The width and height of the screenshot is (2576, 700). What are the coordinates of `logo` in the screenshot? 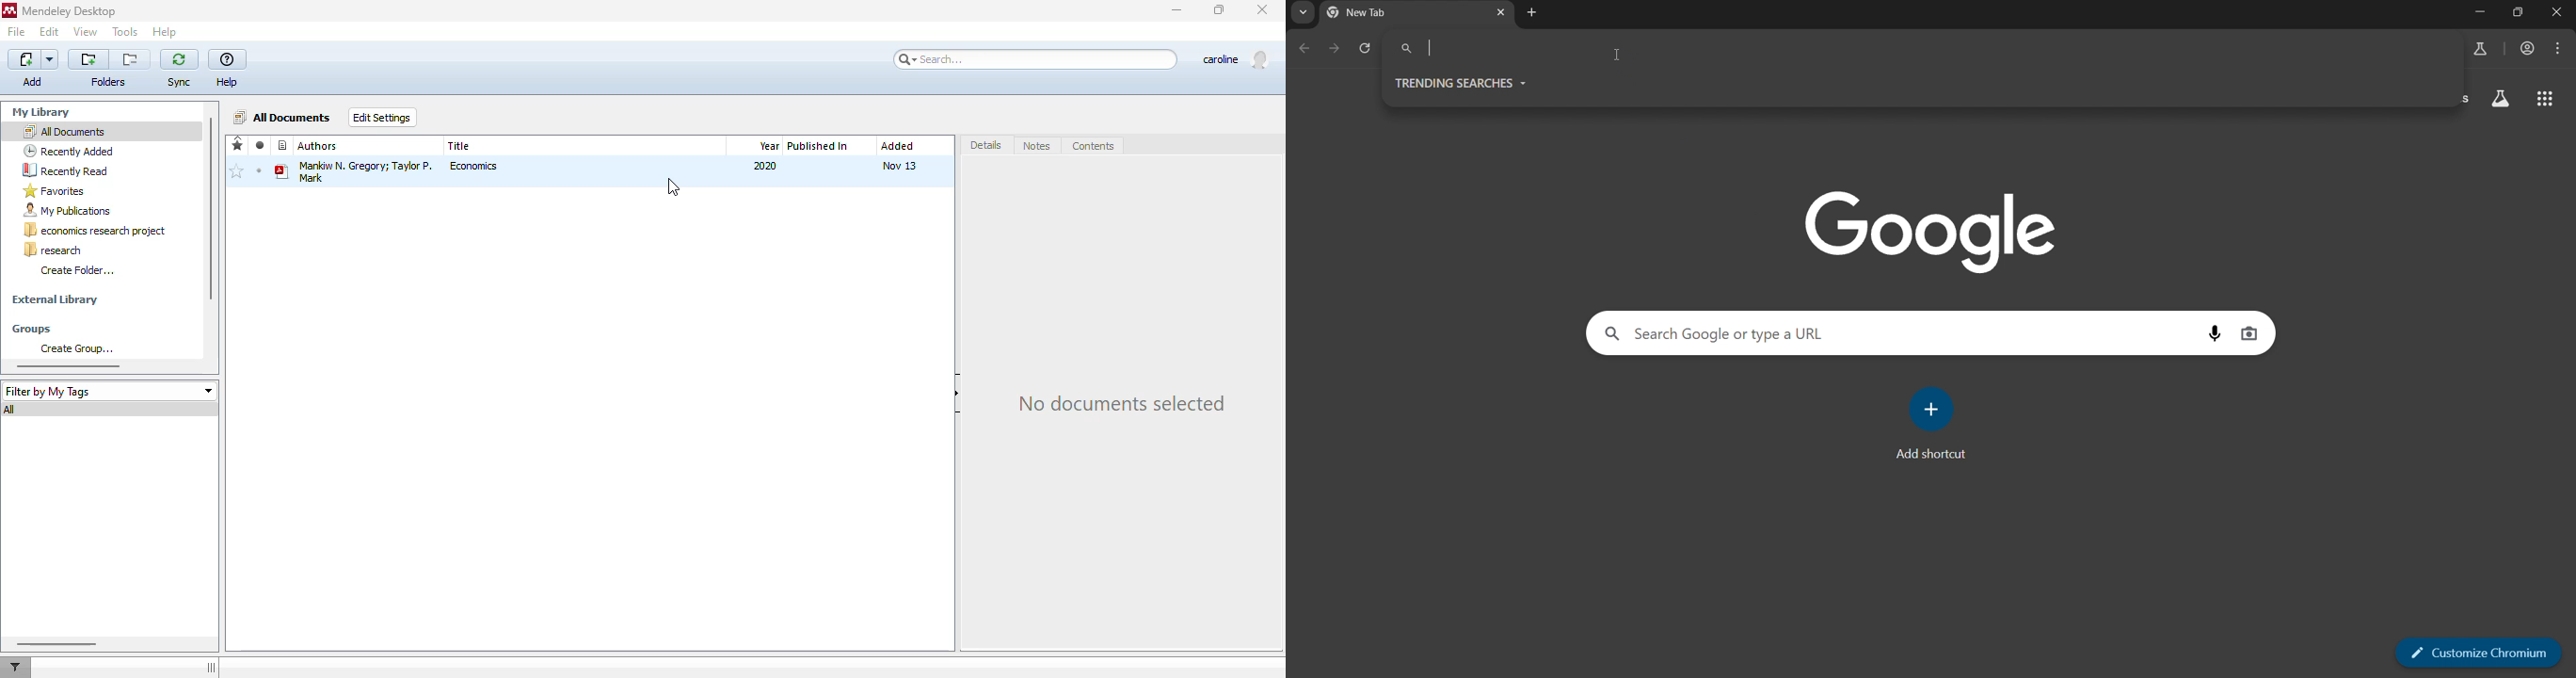 It's located at (9, 9).